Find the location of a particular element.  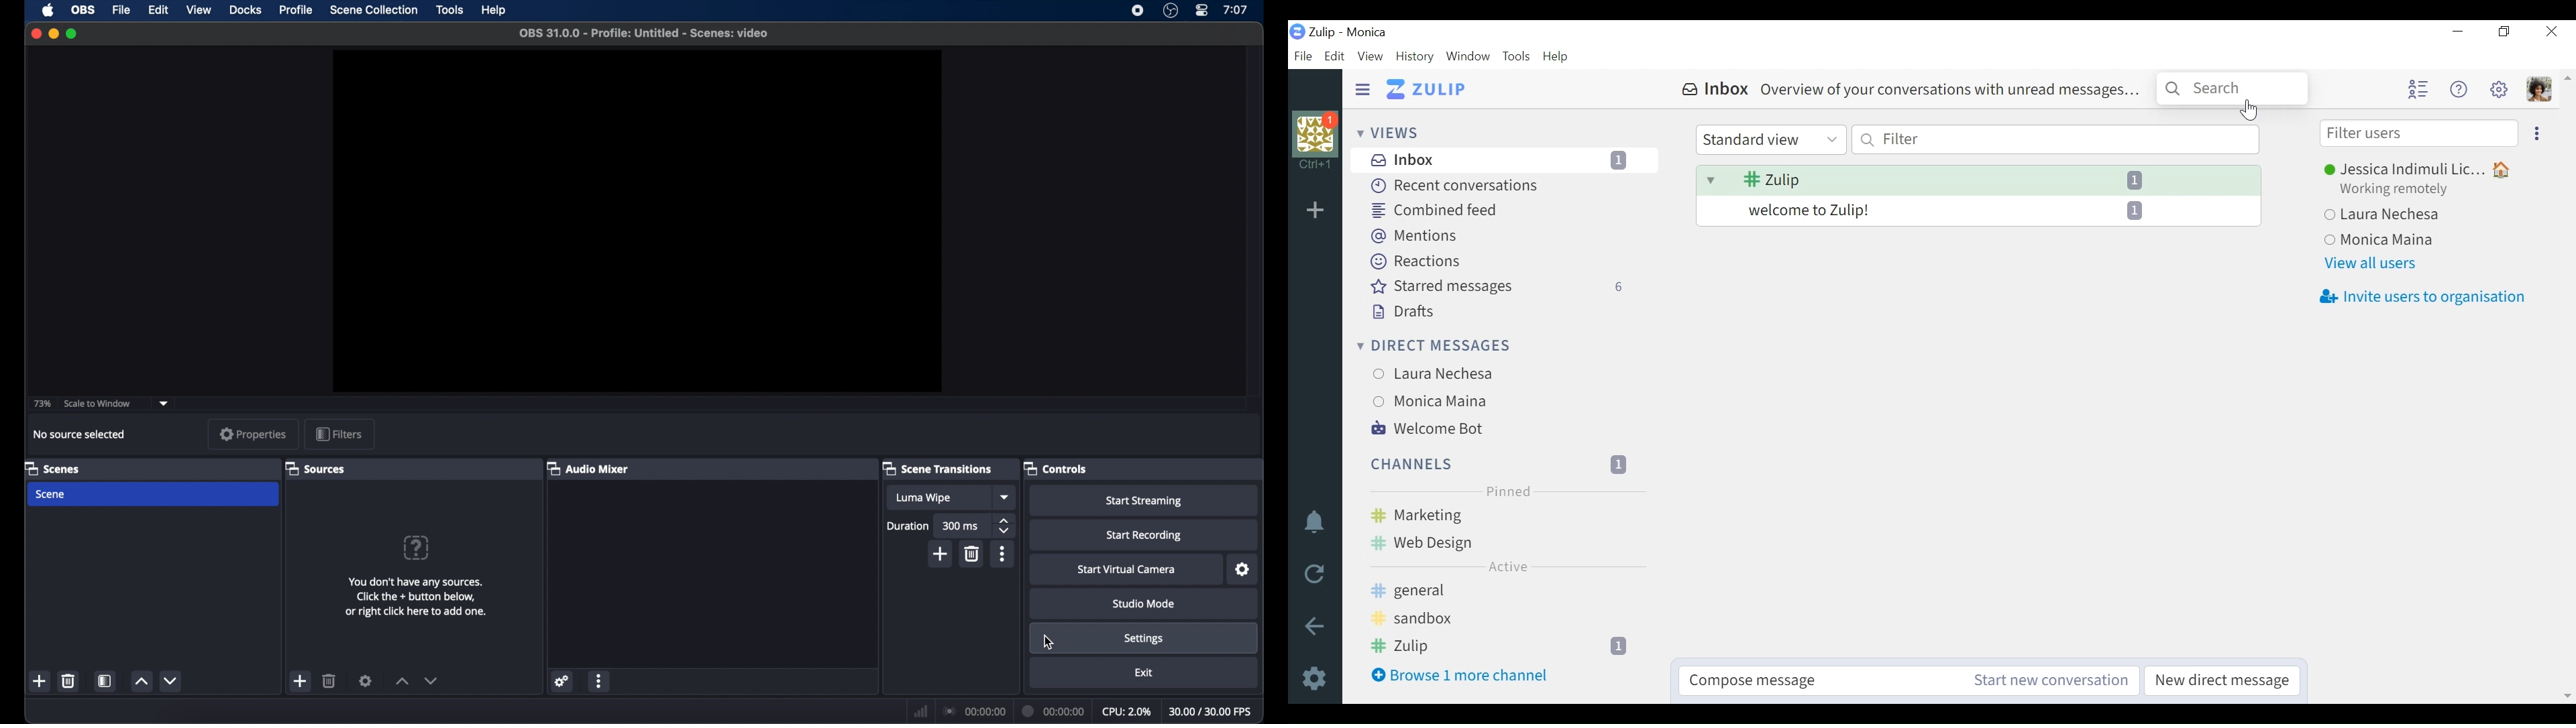

no source selected is located at coordinates (79, 435).